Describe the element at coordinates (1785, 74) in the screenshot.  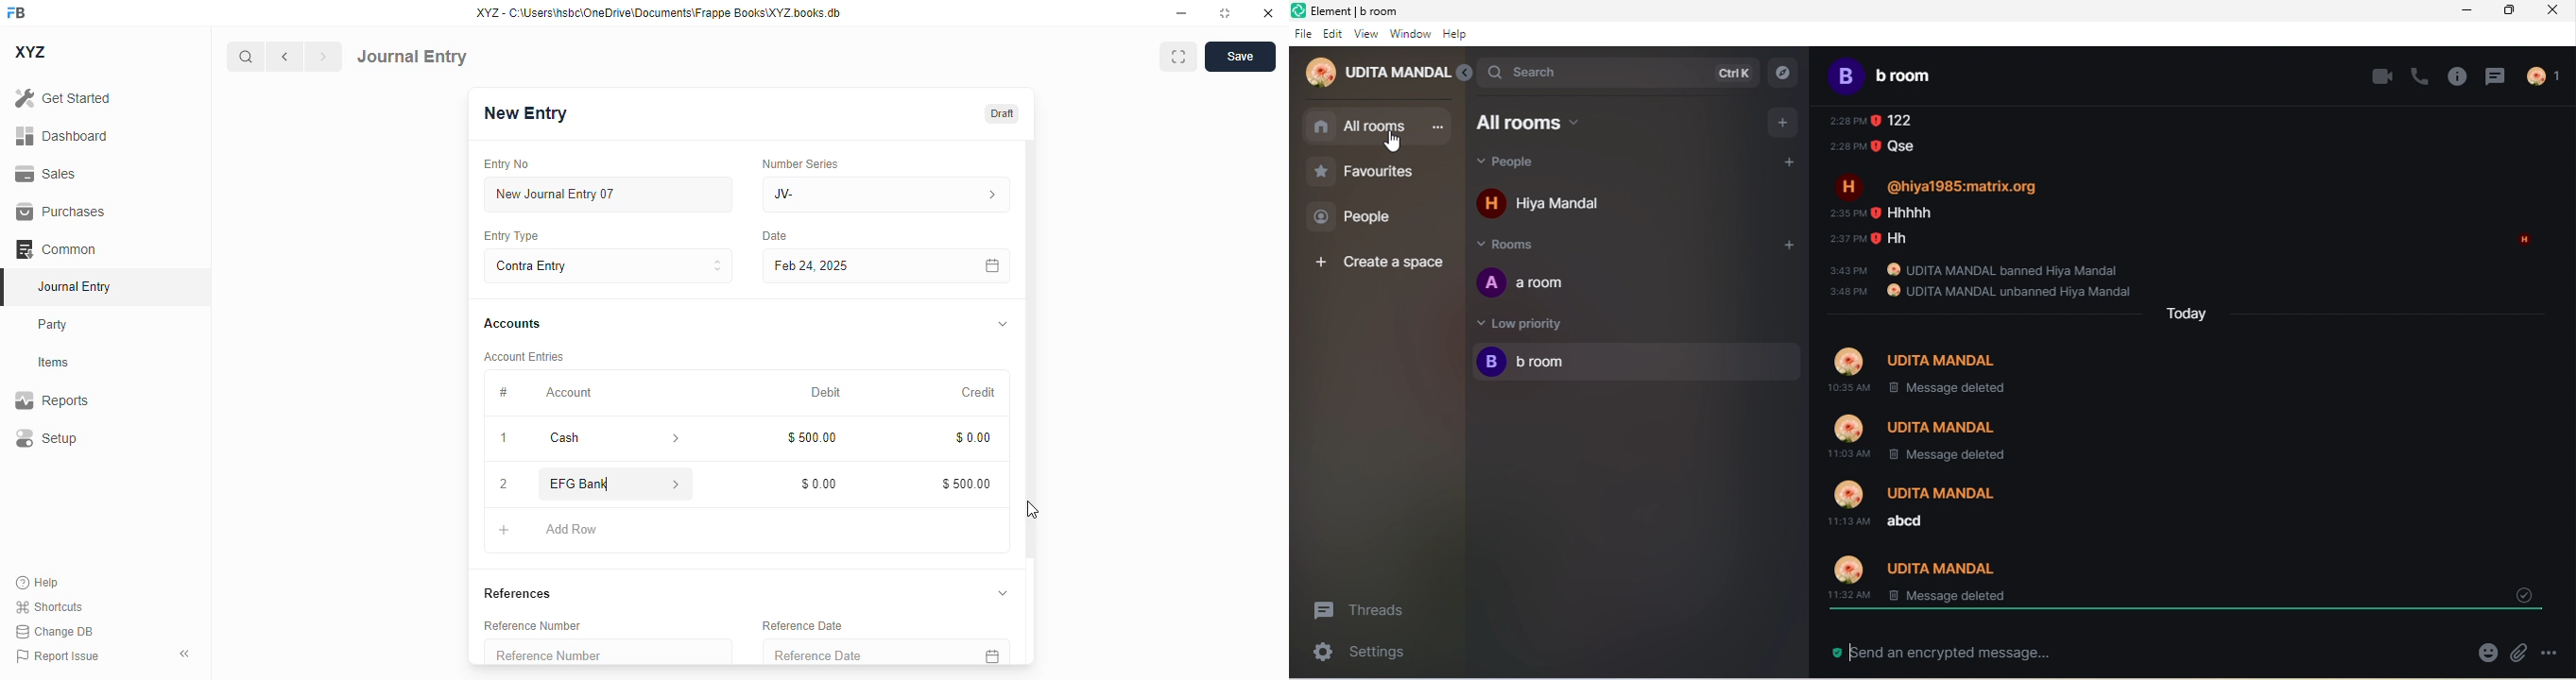
I see `explorer` at that location.